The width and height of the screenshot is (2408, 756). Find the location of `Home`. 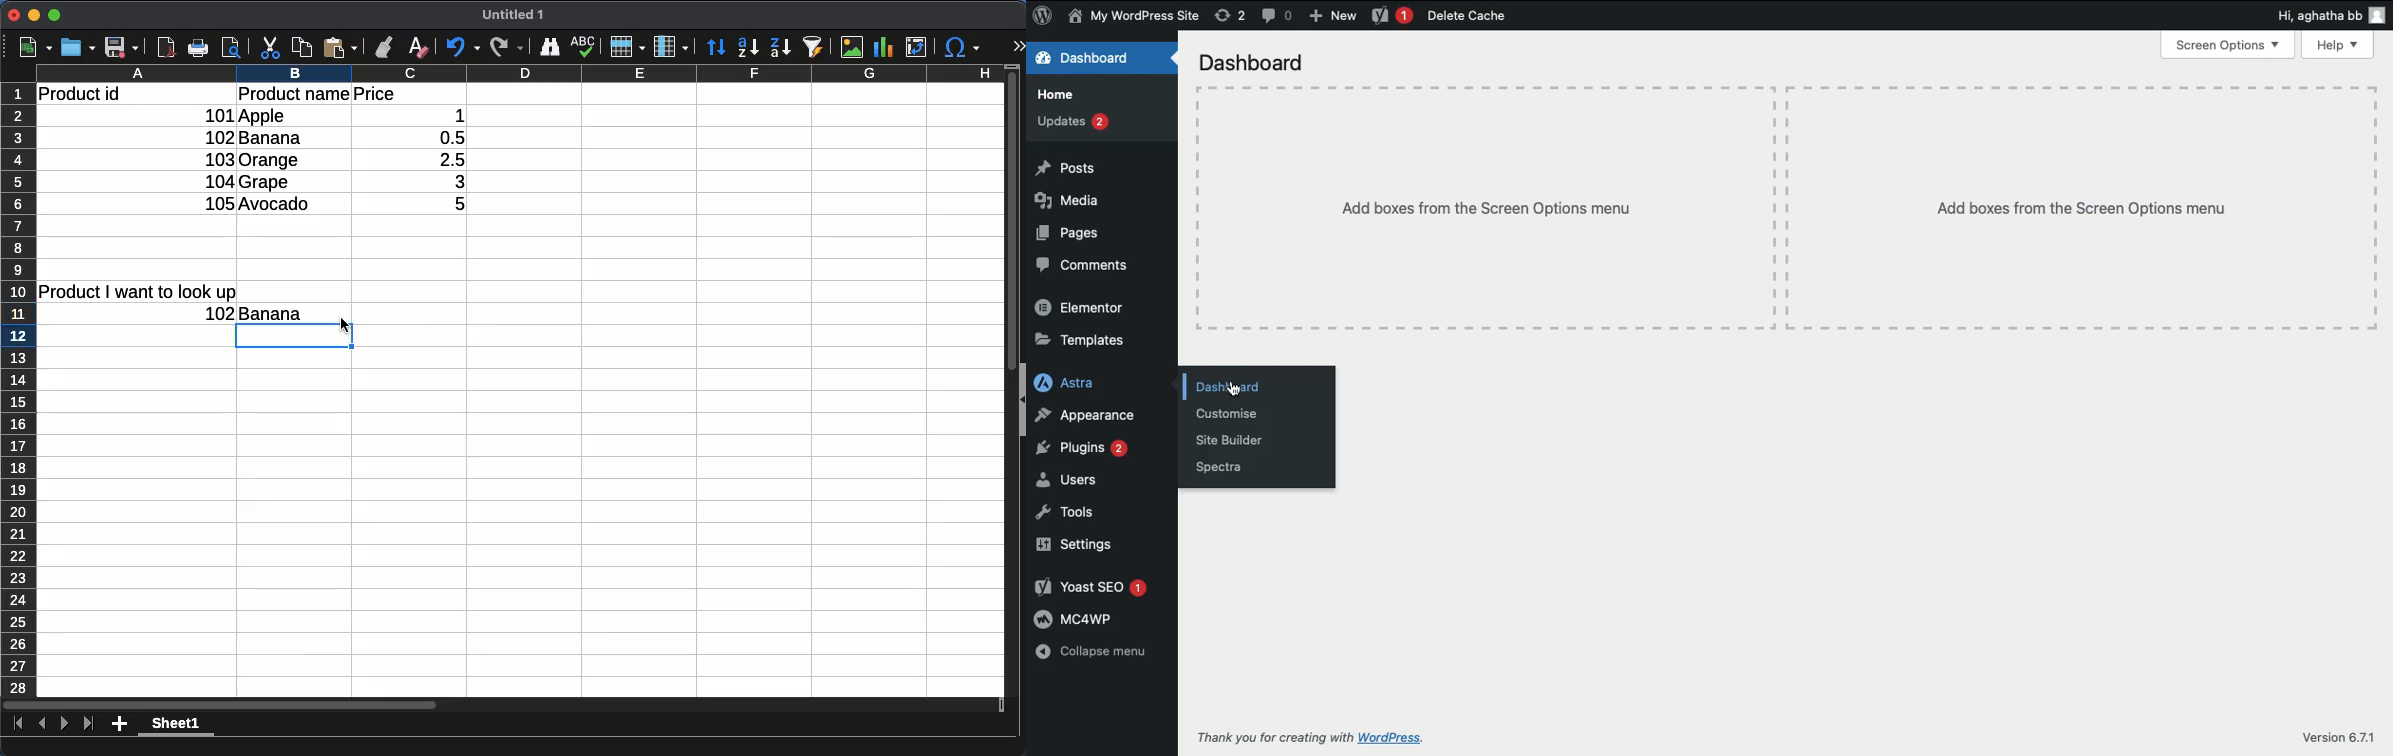

Home is located at coordinates (1055, 95).